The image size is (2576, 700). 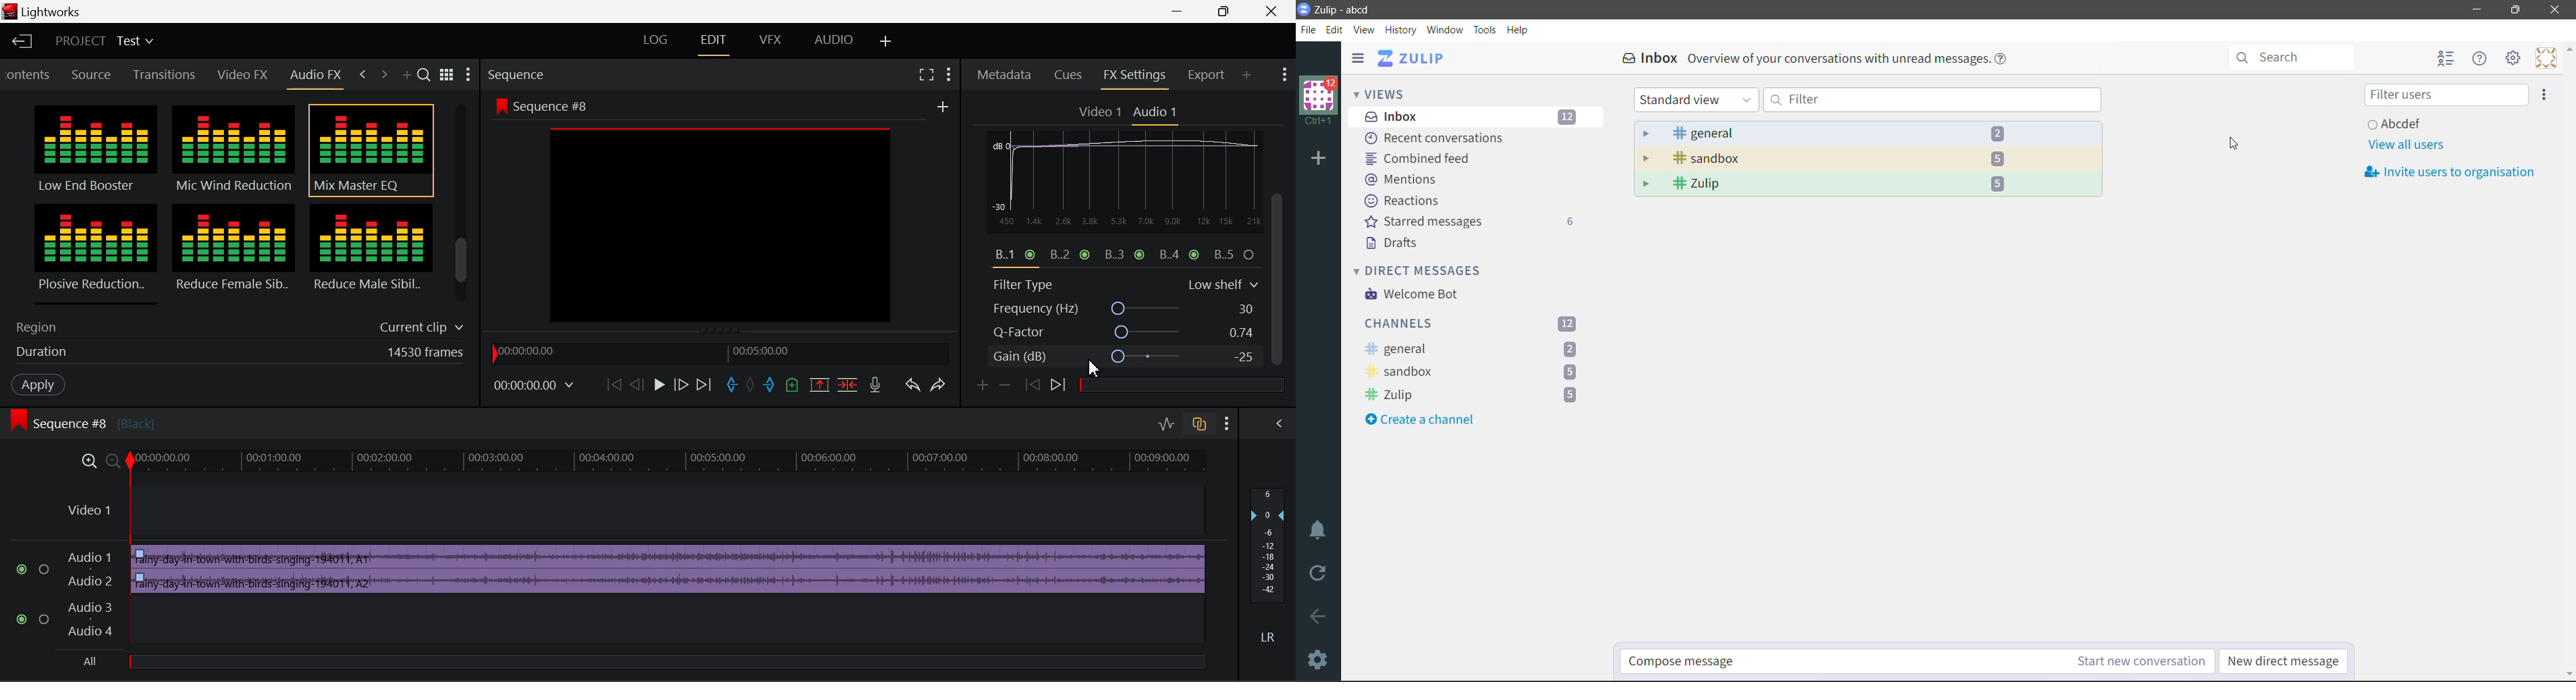 What do you see at coordinates (2555, 10) in the screenshot?
I see `Close` at bounding box center [2555, 10].